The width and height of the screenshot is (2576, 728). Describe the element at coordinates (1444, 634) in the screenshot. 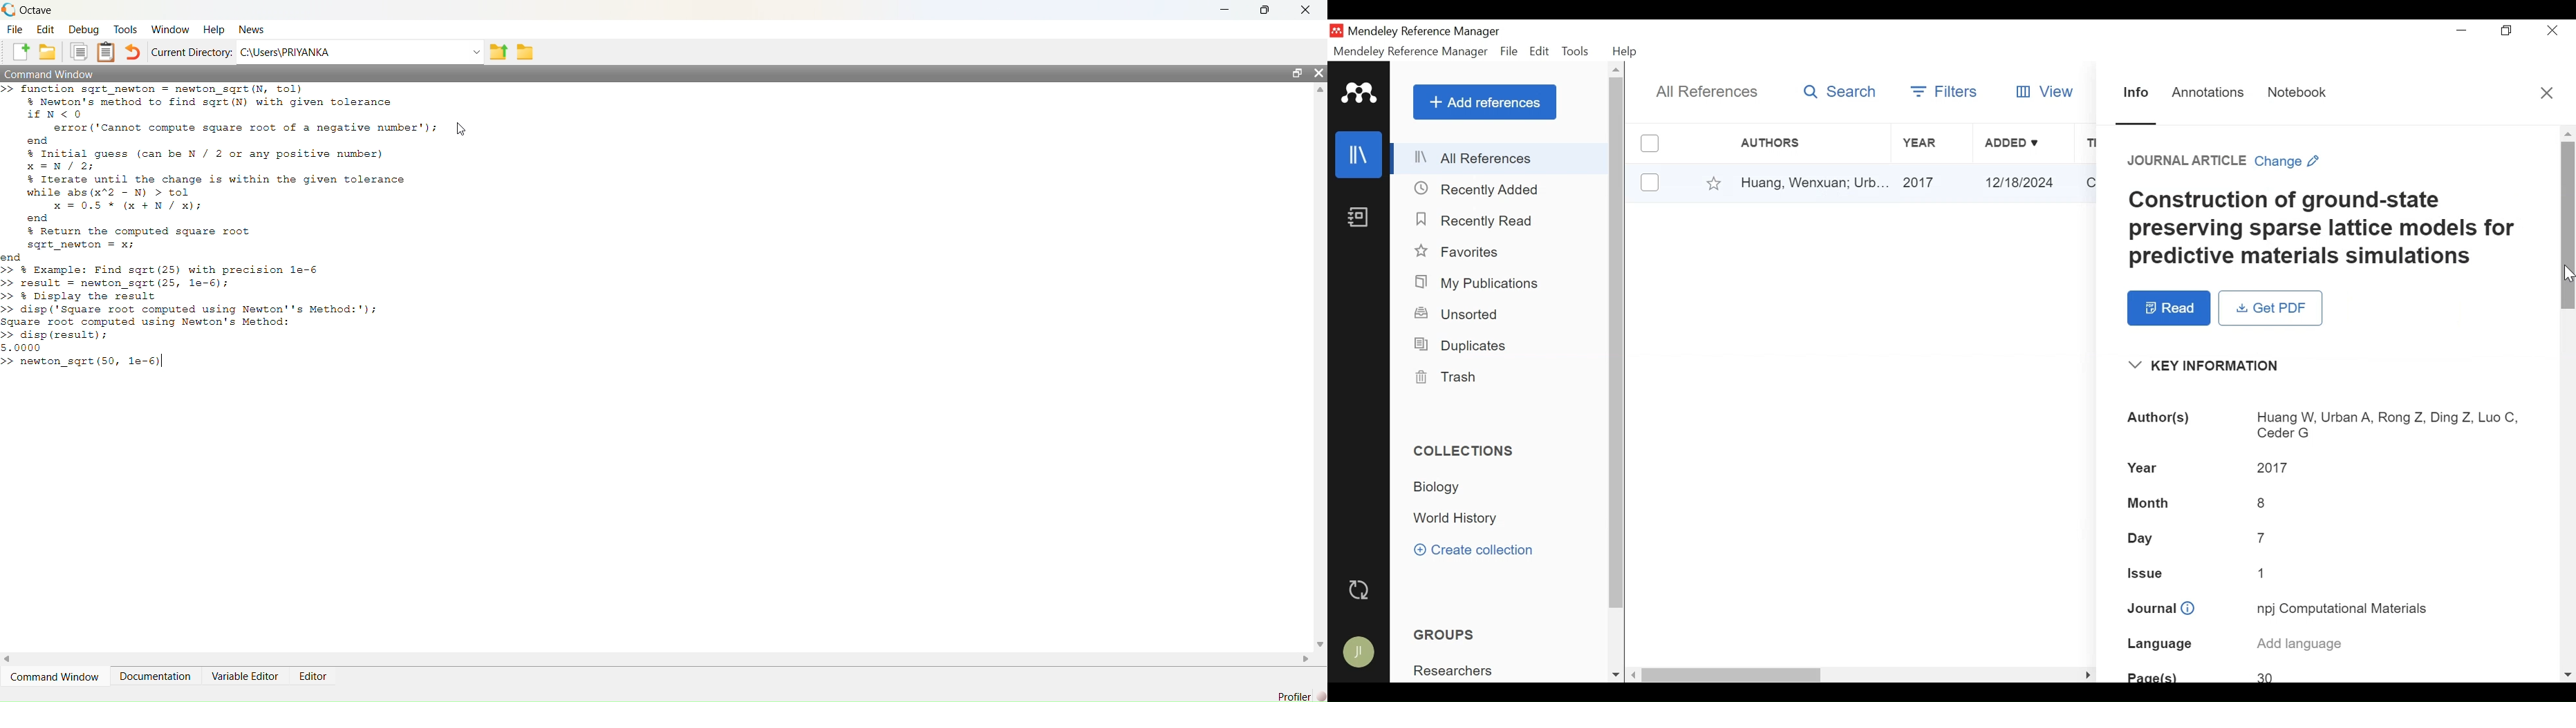

I see `Groups` at that location.